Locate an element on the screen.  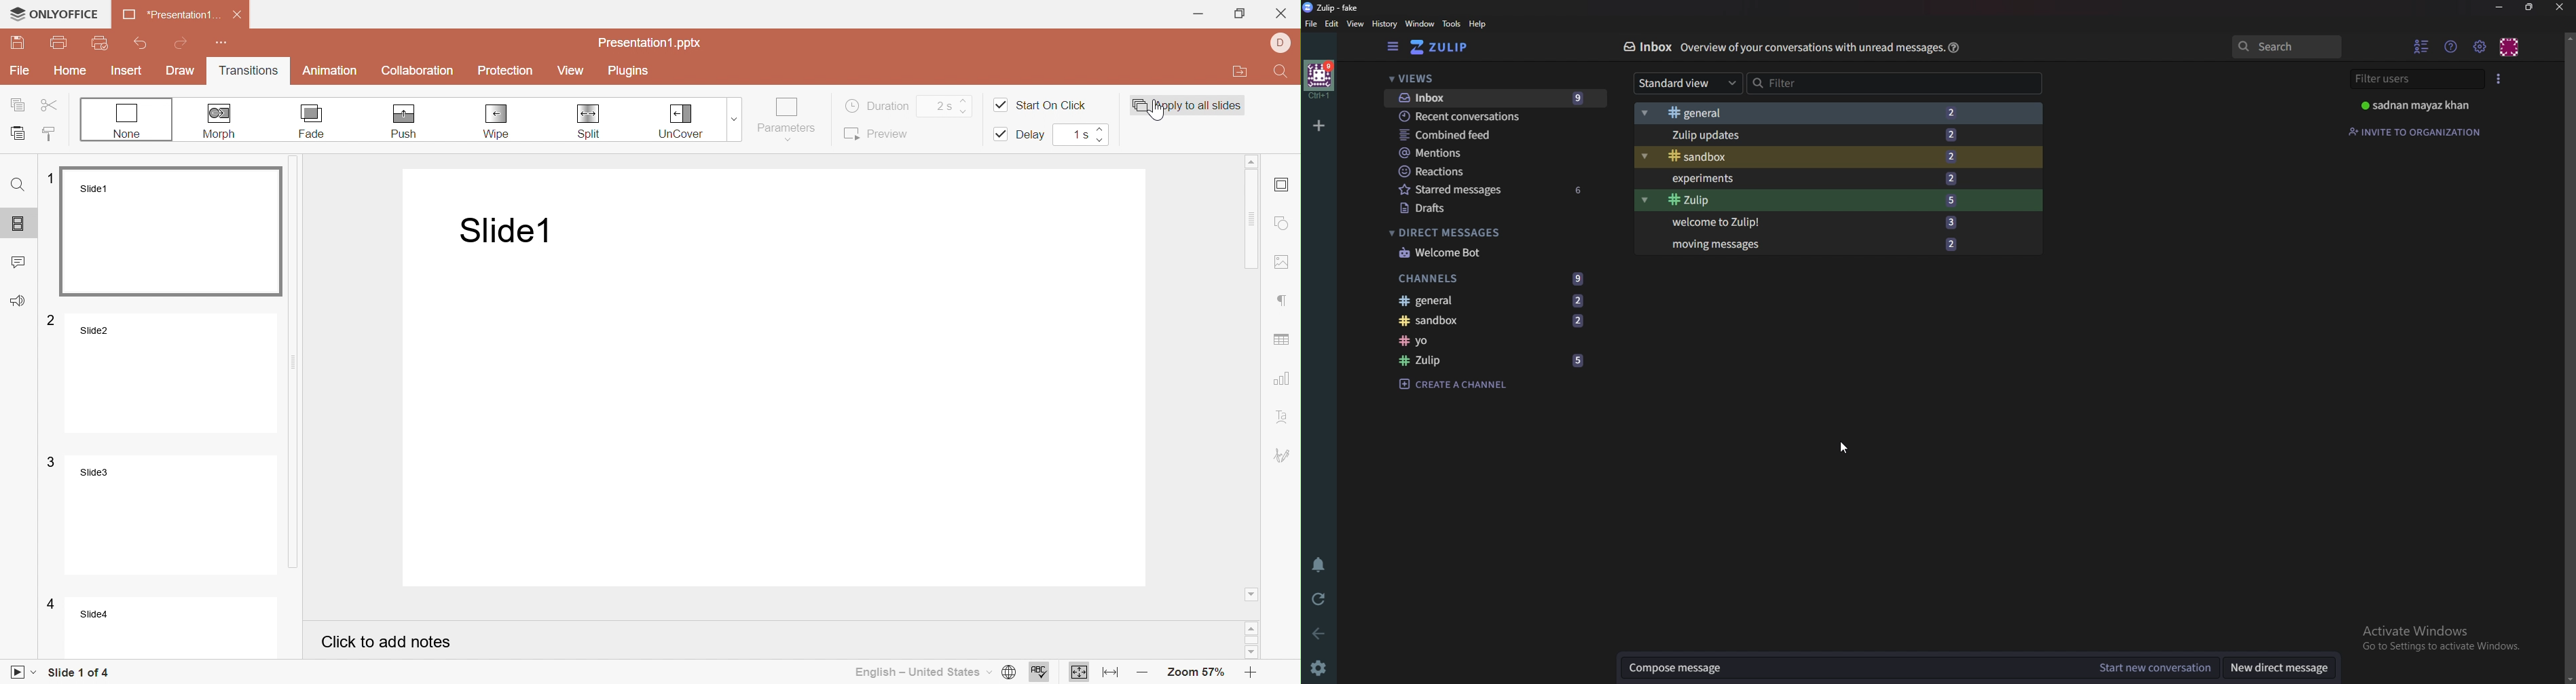
Zulip is located at coordinates (1488, 360).